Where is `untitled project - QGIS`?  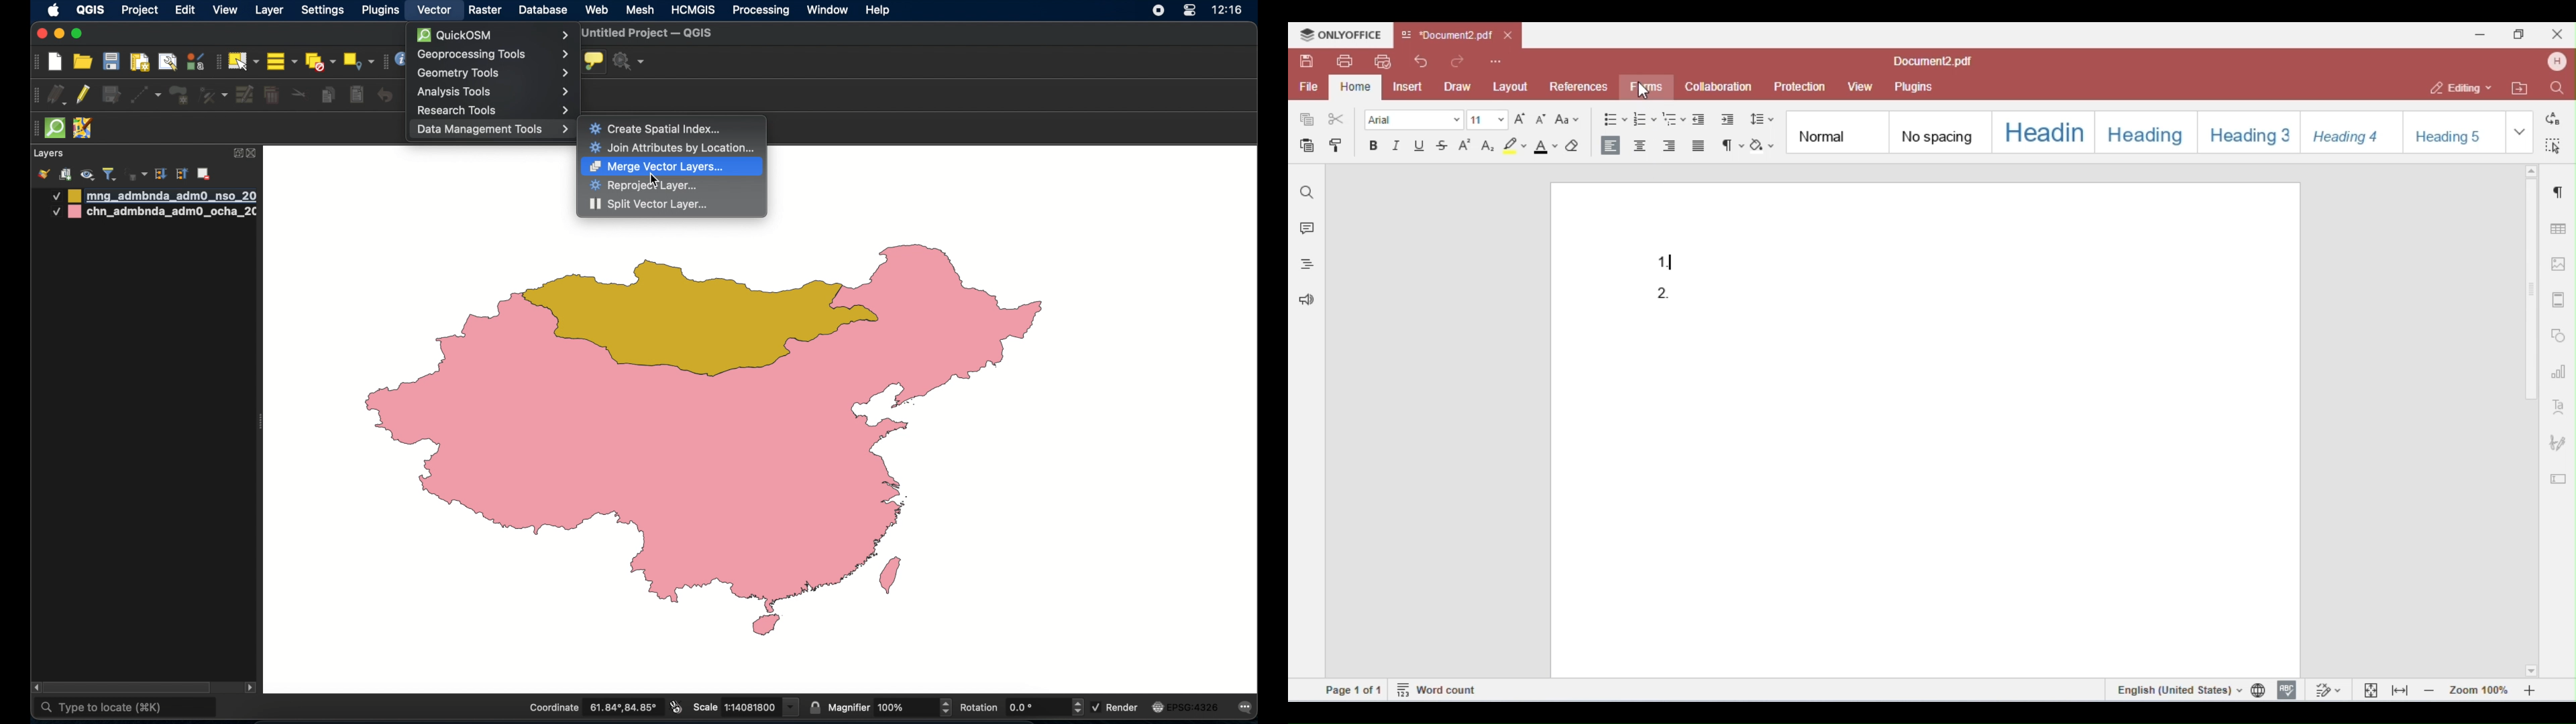
untitled project - QGIS is located at coordinates (650, 34).